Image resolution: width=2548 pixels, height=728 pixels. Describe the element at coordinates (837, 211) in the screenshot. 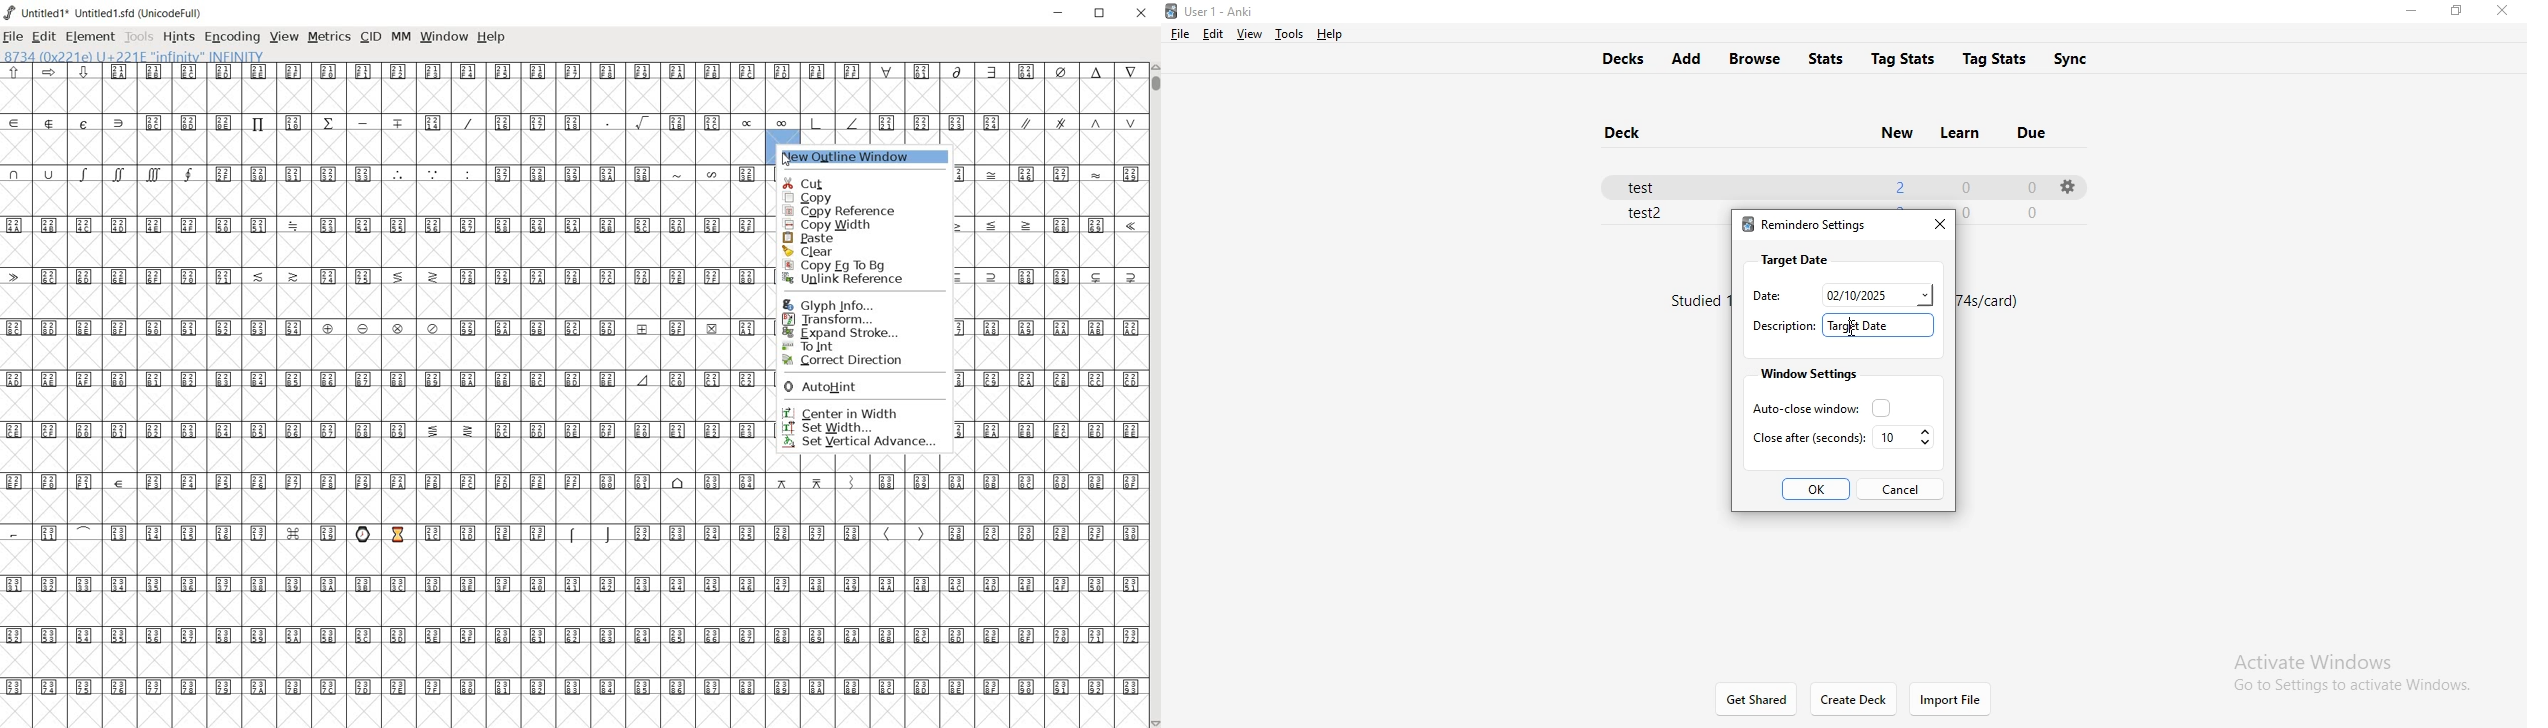

I see `copy reference` at that location.